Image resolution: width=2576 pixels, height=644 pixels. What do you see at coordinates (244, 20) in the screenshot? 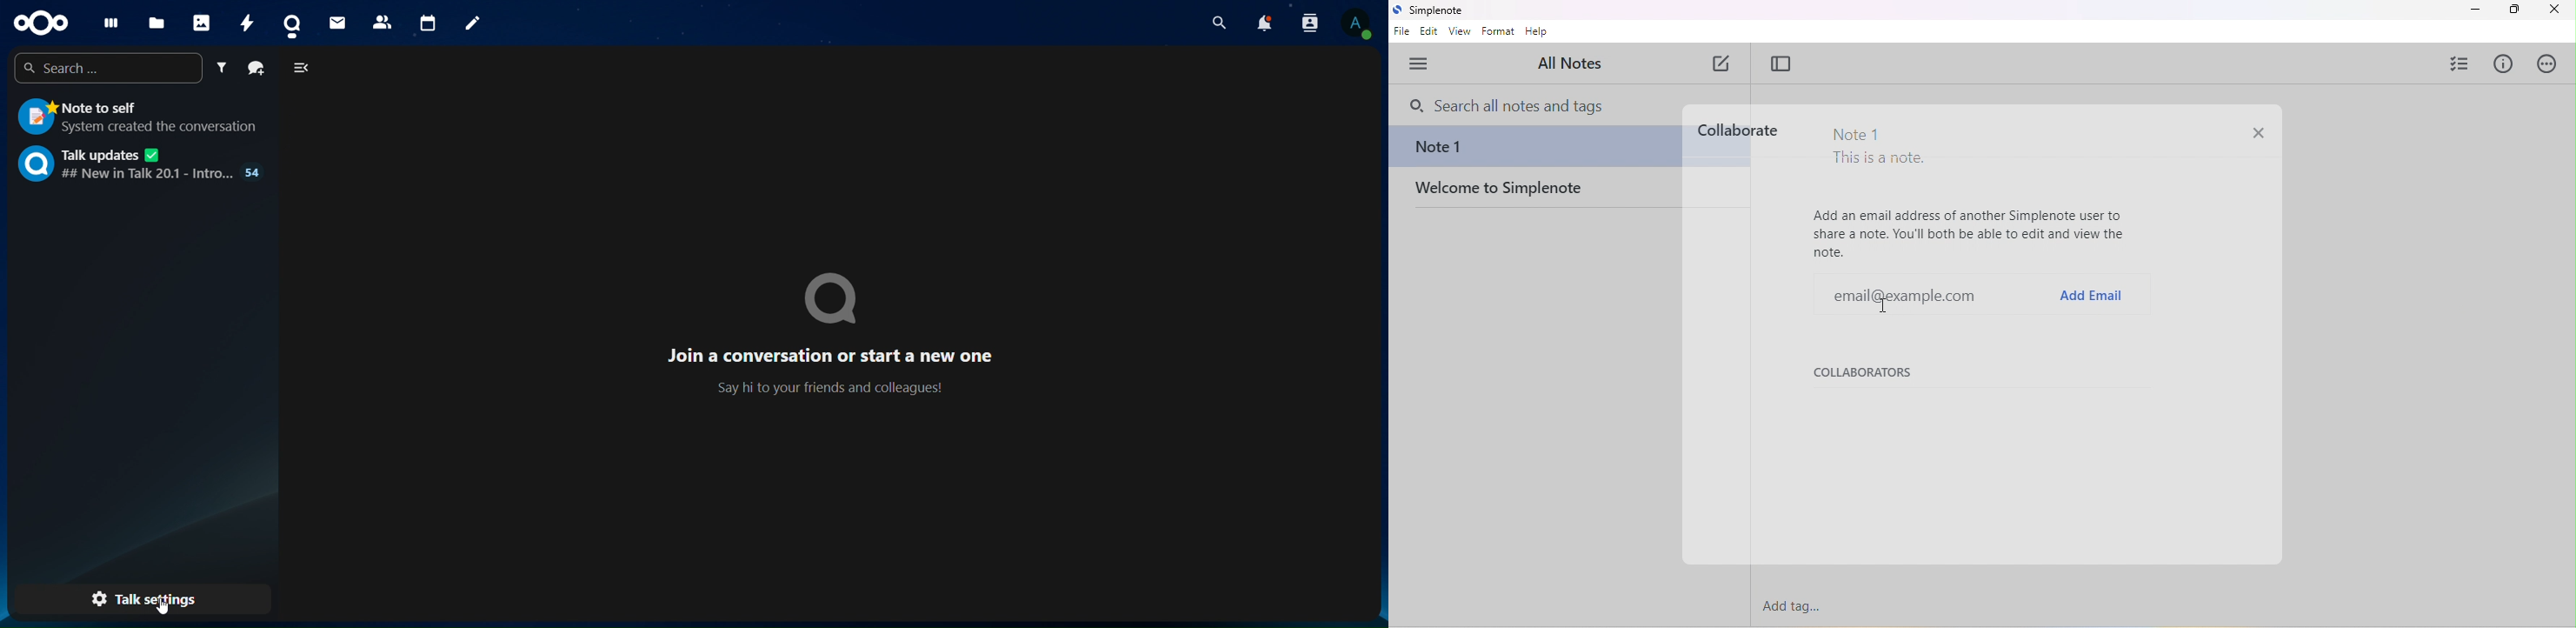
I see `activity` at bounding box center [244, 20].